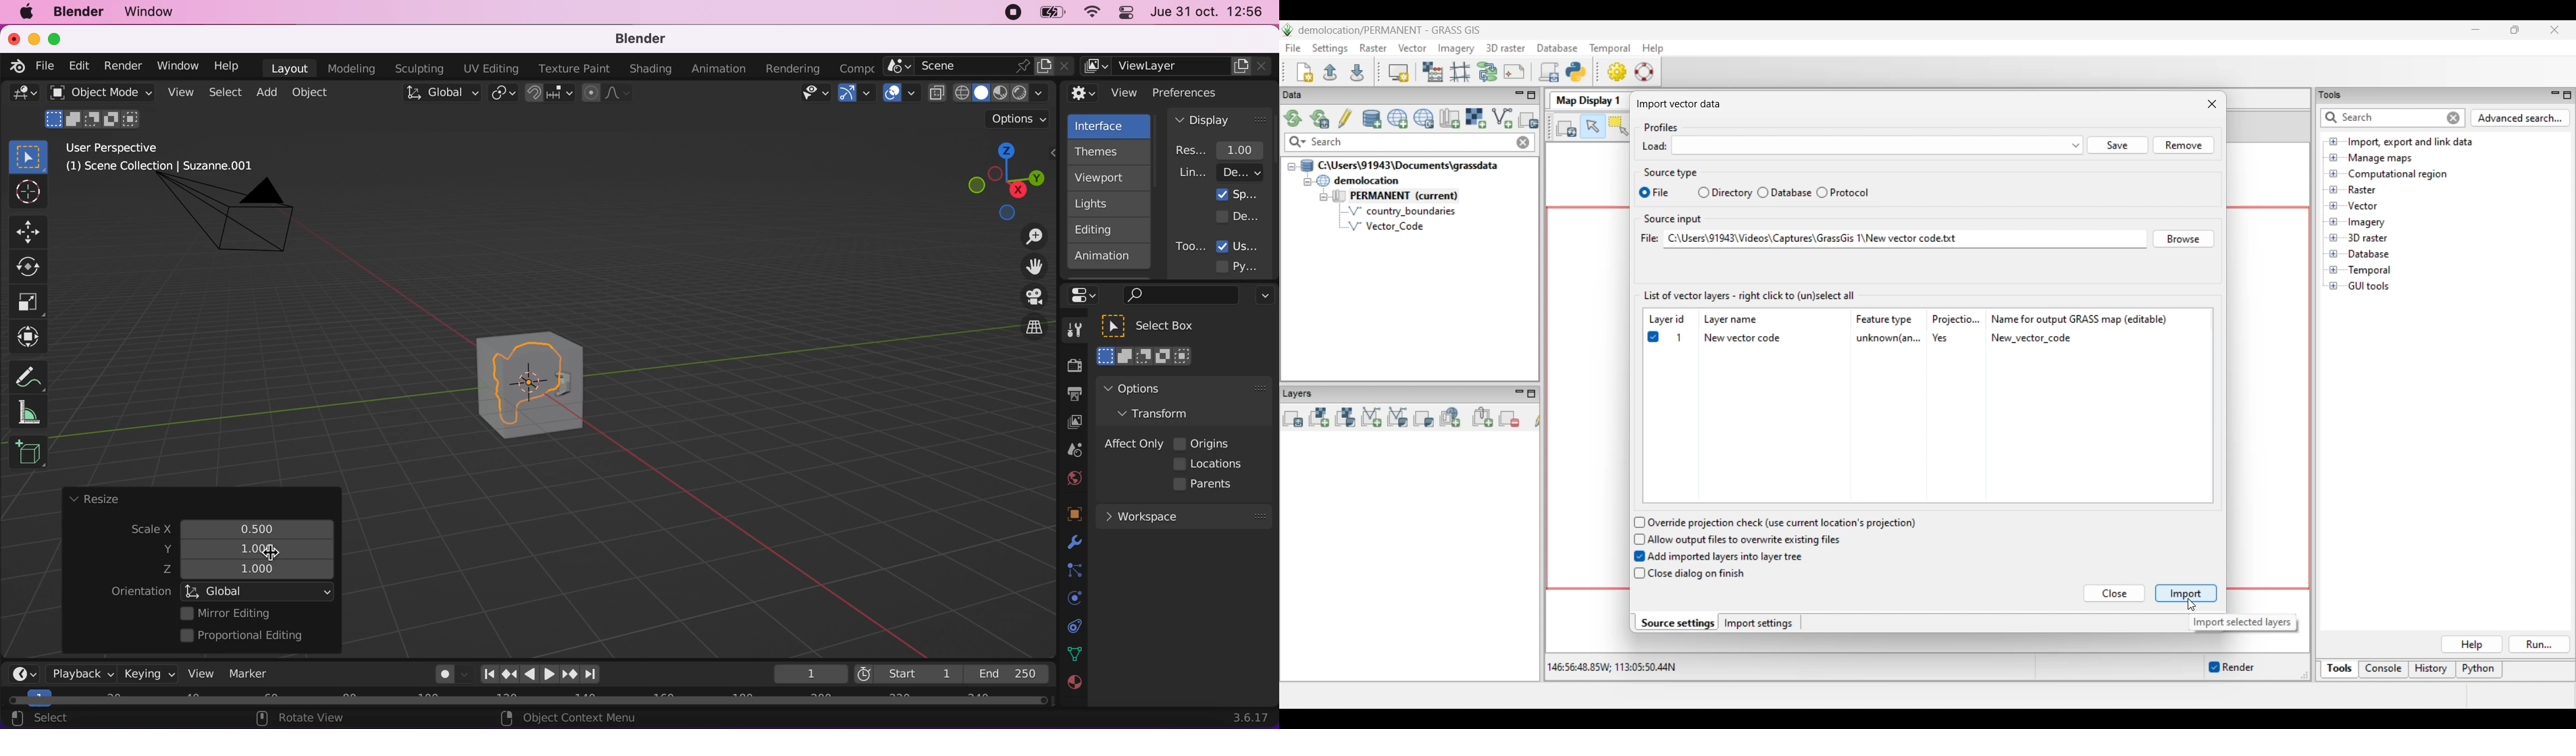  Describe the element at coordinates (259, 591) in the screenshot. I see `global` at that location.